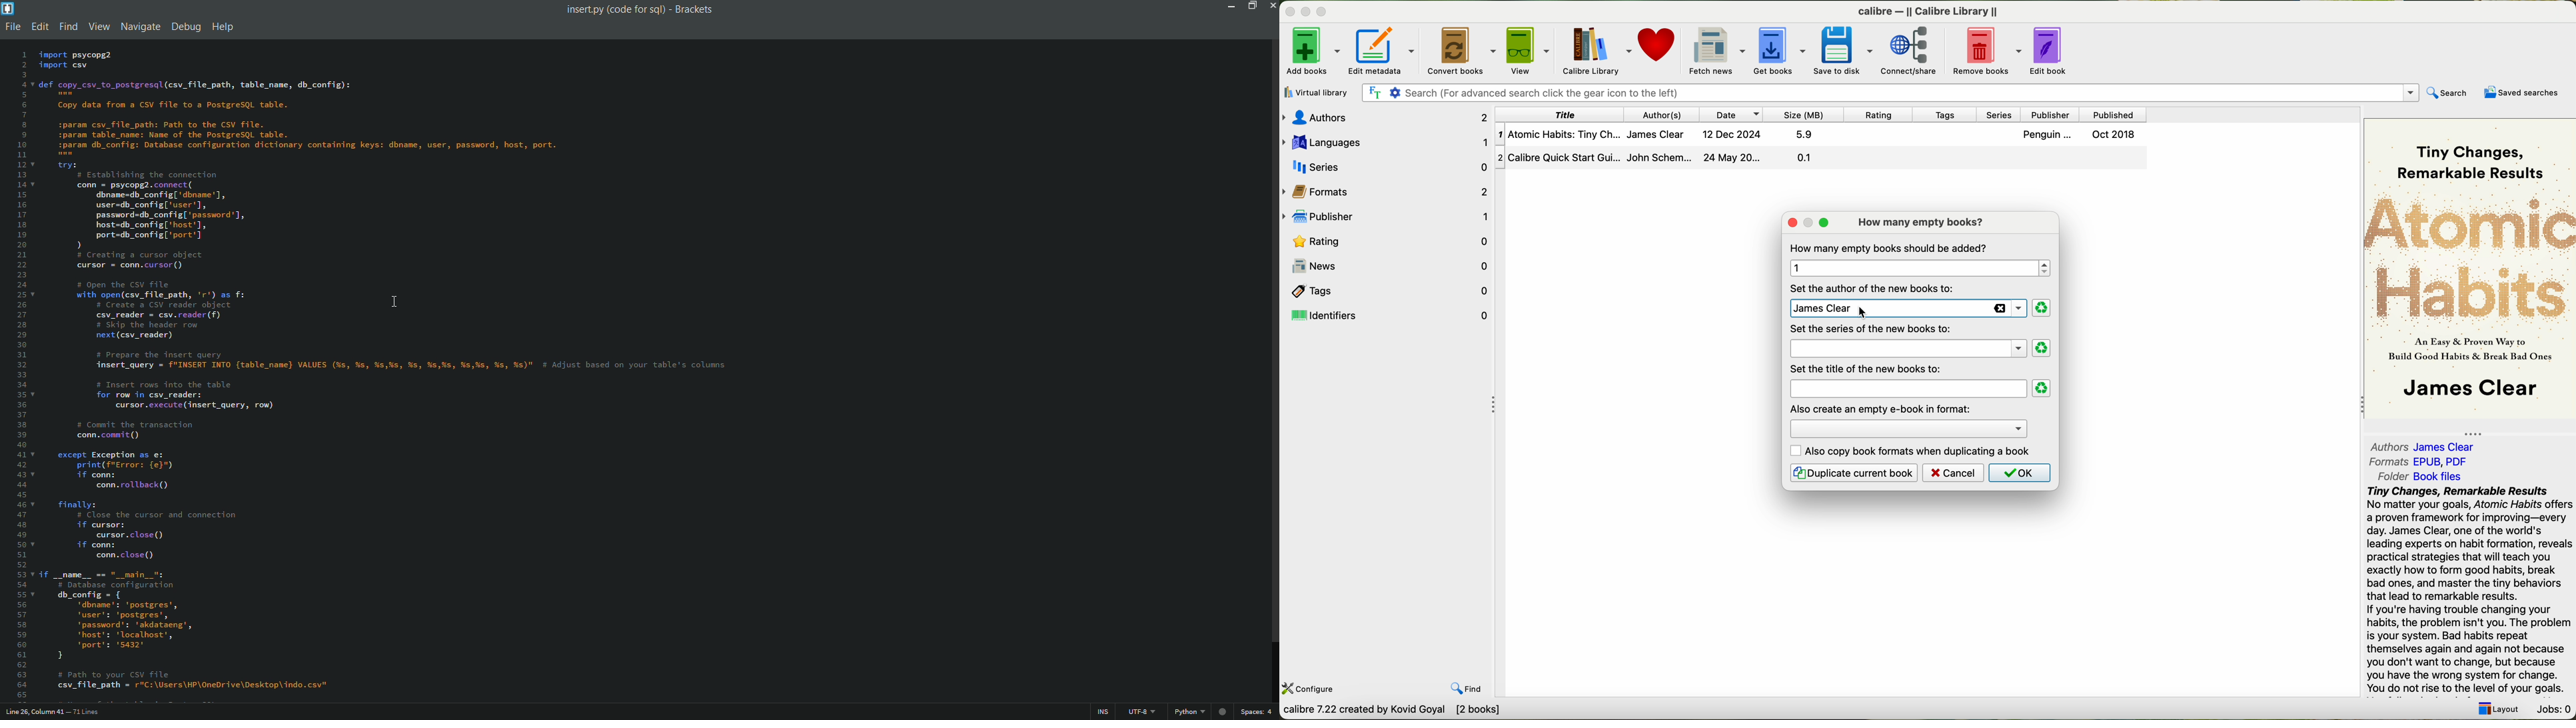  What do you see at coordinates (2053, 52) in the screenshot?
I see `edit book` at bounding box center [2053, 52].